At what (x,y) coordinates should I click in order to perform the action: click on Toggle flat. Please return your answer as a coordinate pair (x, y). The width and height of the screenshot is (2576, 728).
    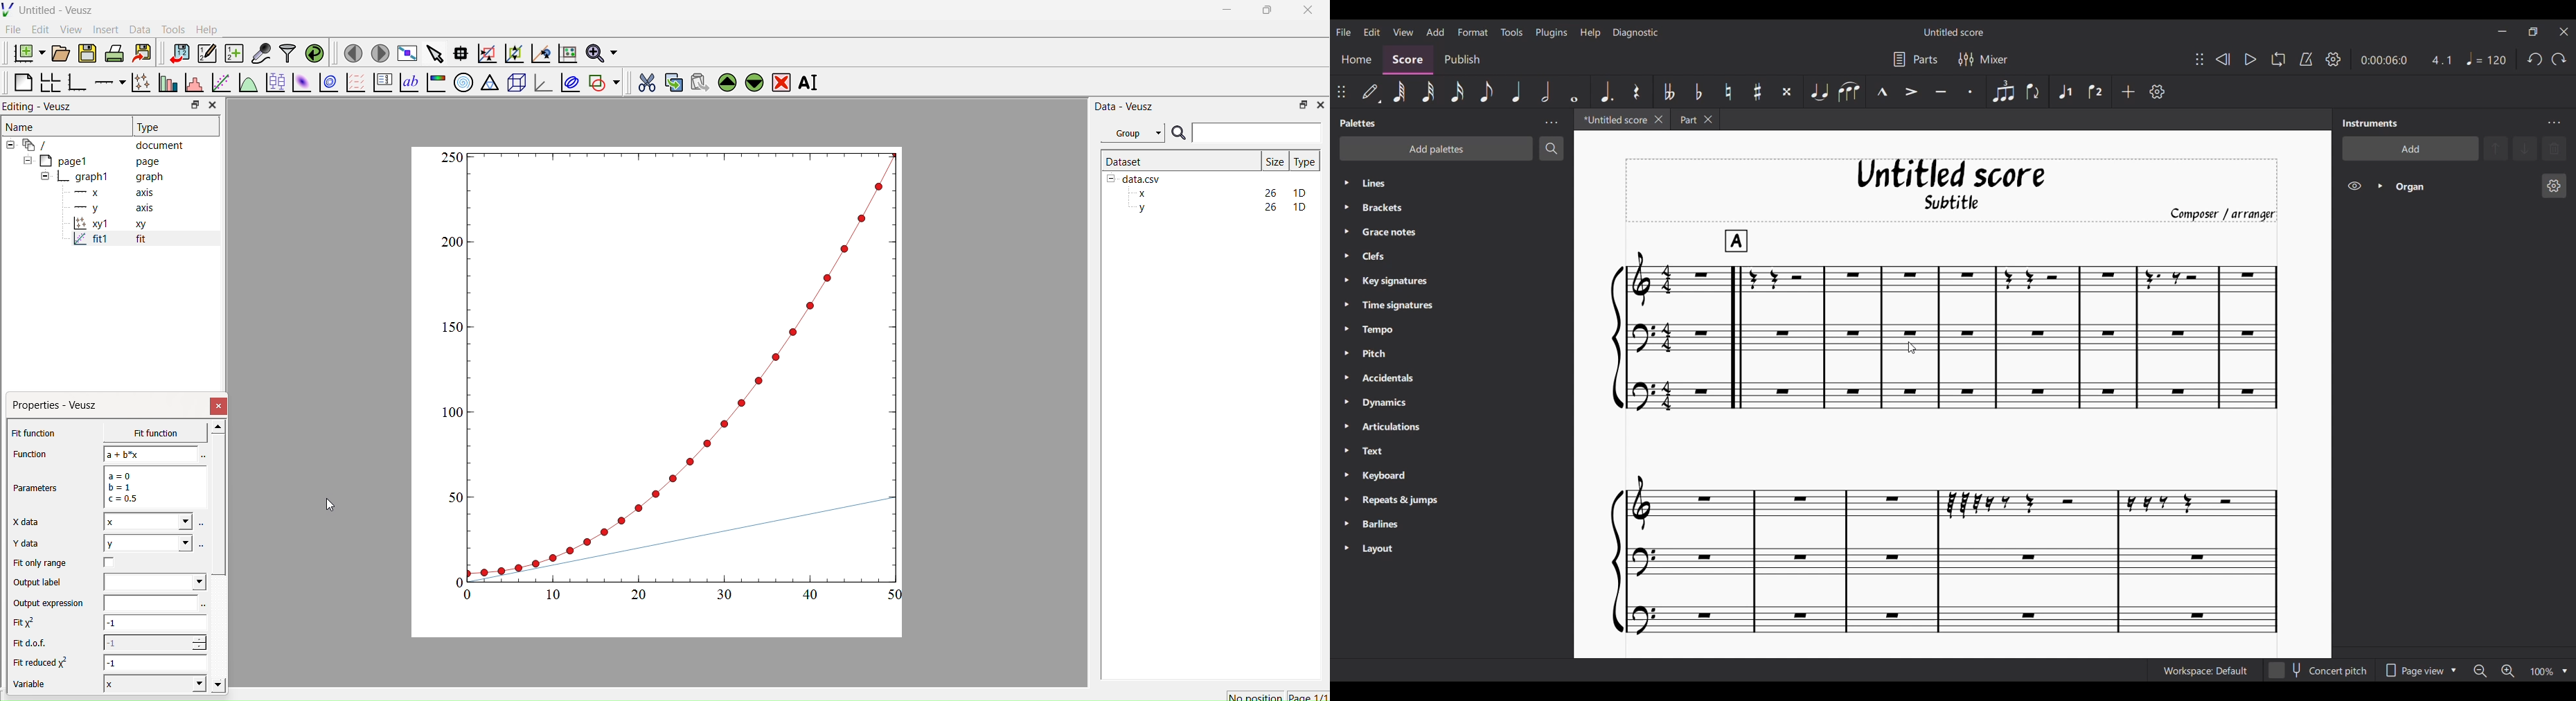
    Looking at the image, I should click on (1698, 92).